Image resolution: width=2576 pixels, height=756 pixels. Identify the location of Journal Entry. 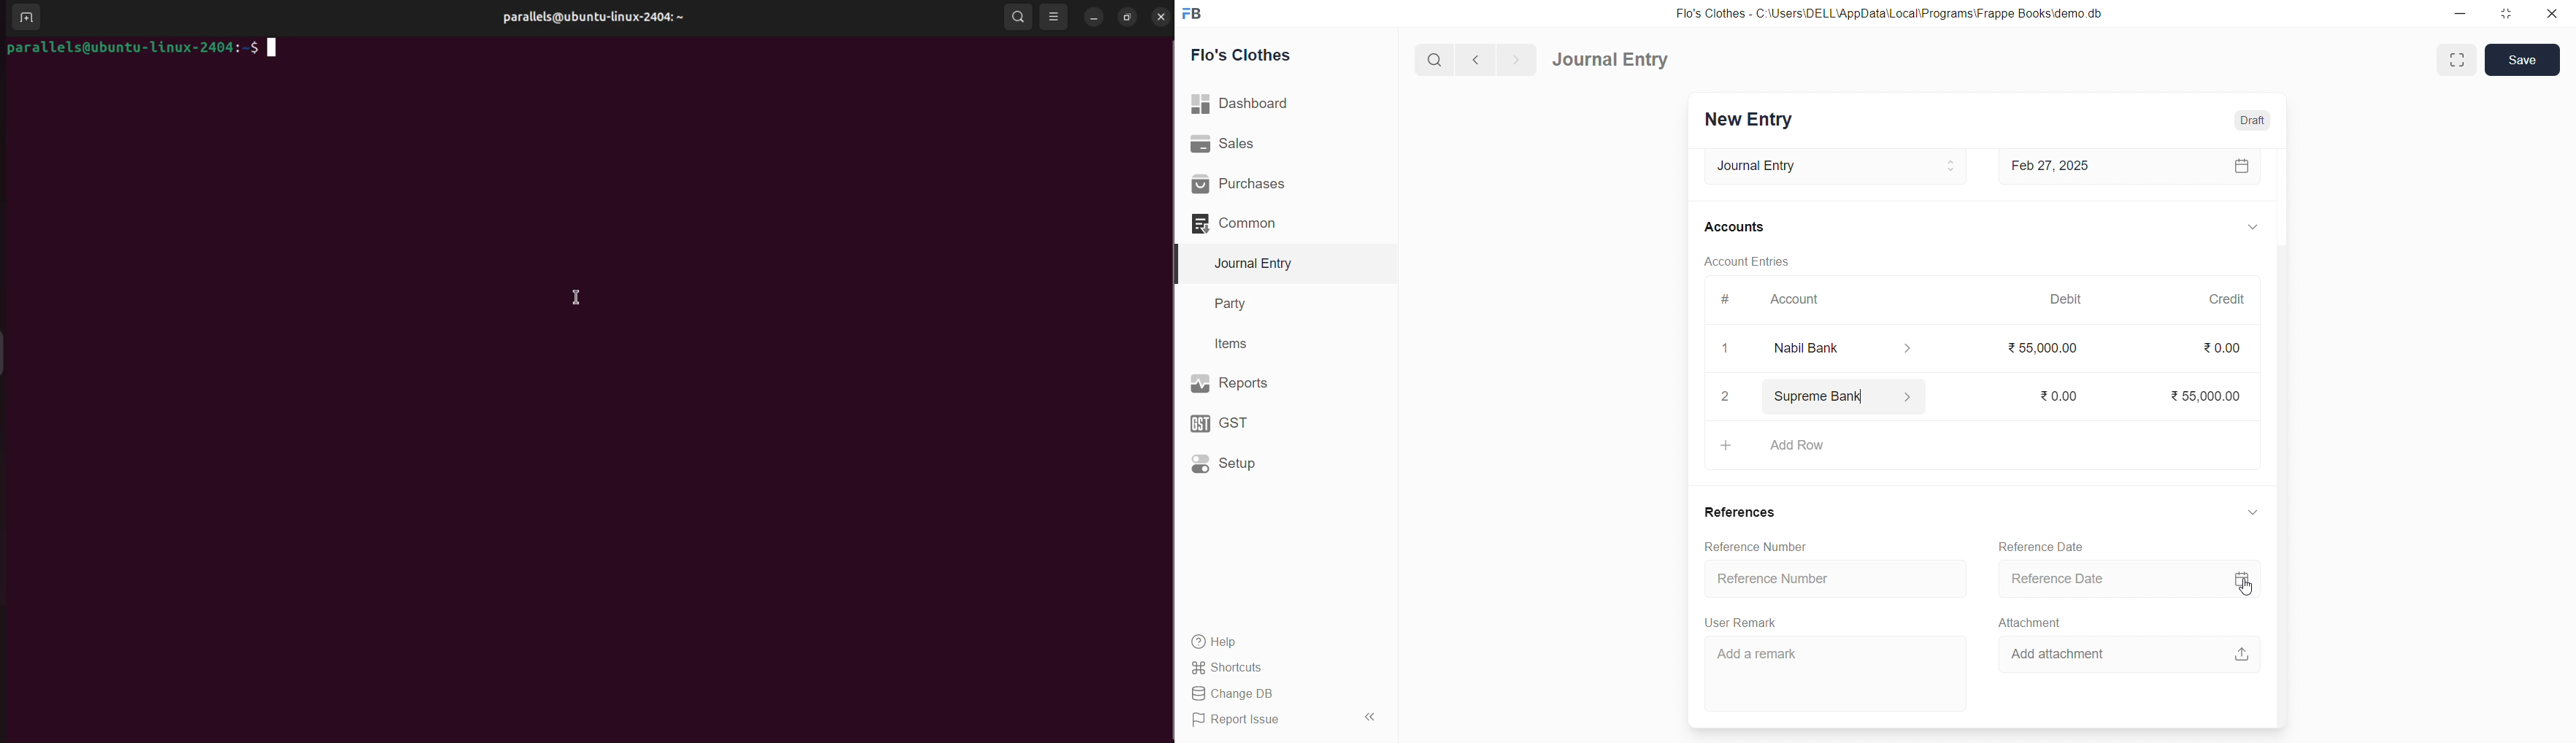
(1831, 166).